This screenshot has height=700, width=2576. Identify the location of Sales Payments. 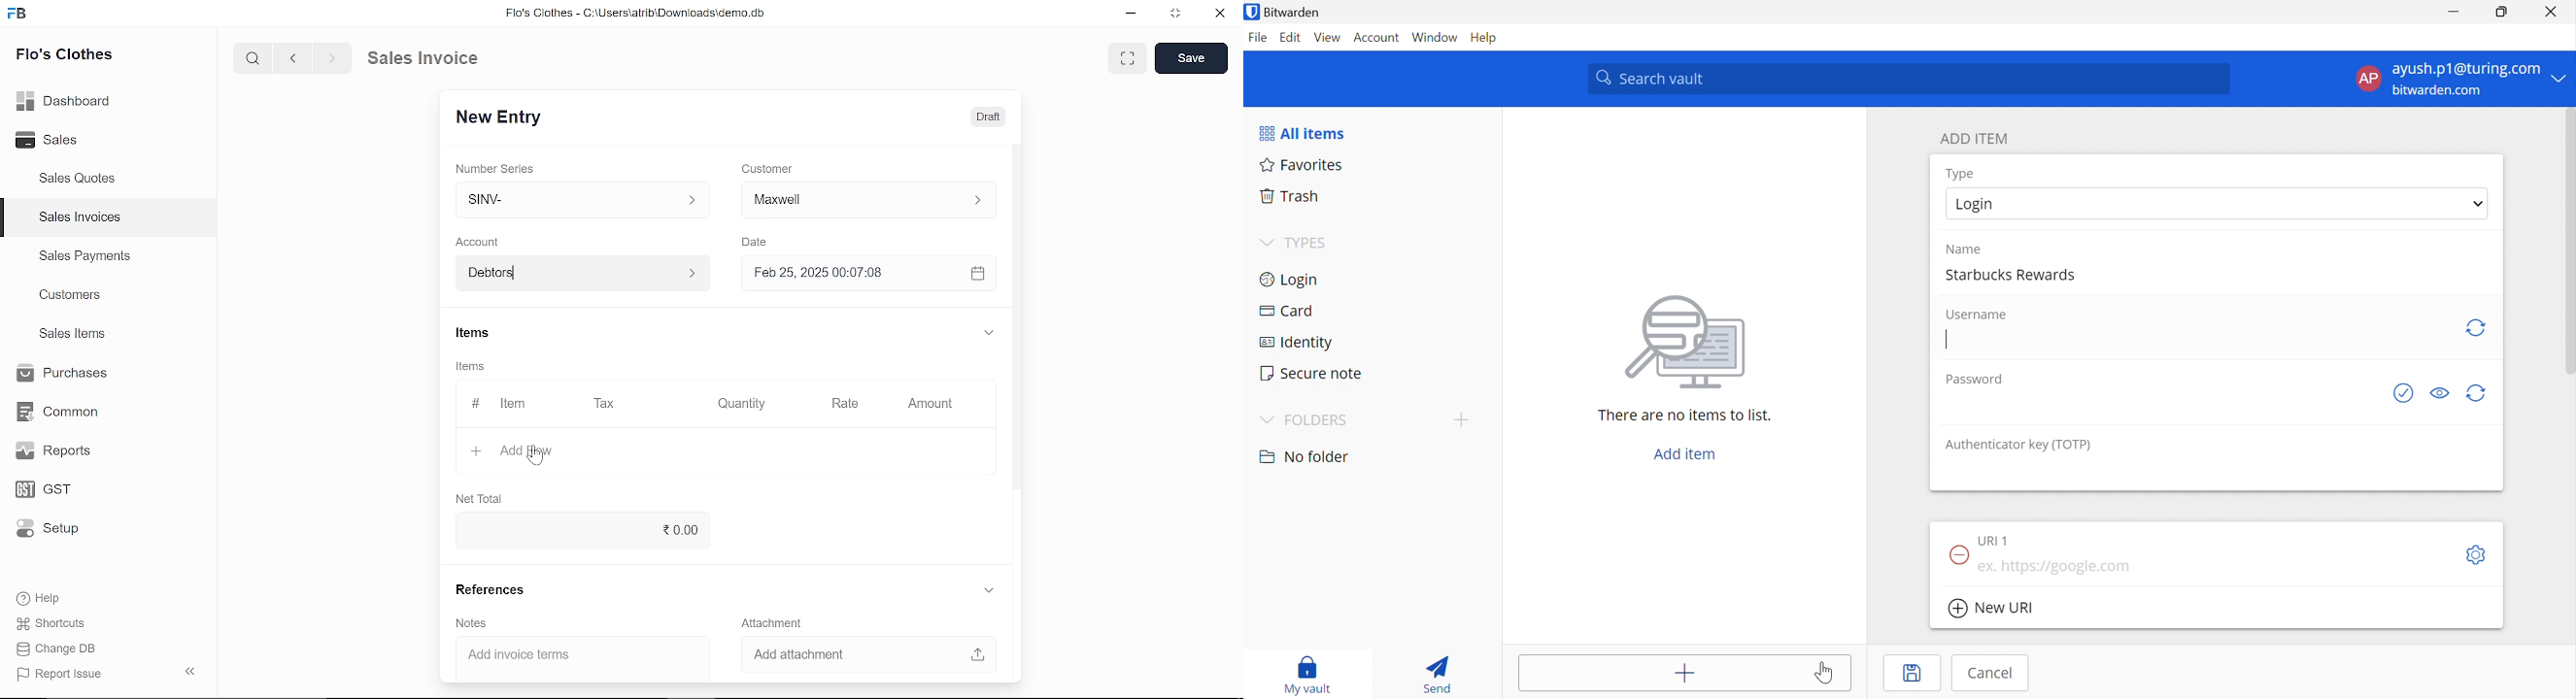
(85, 256).